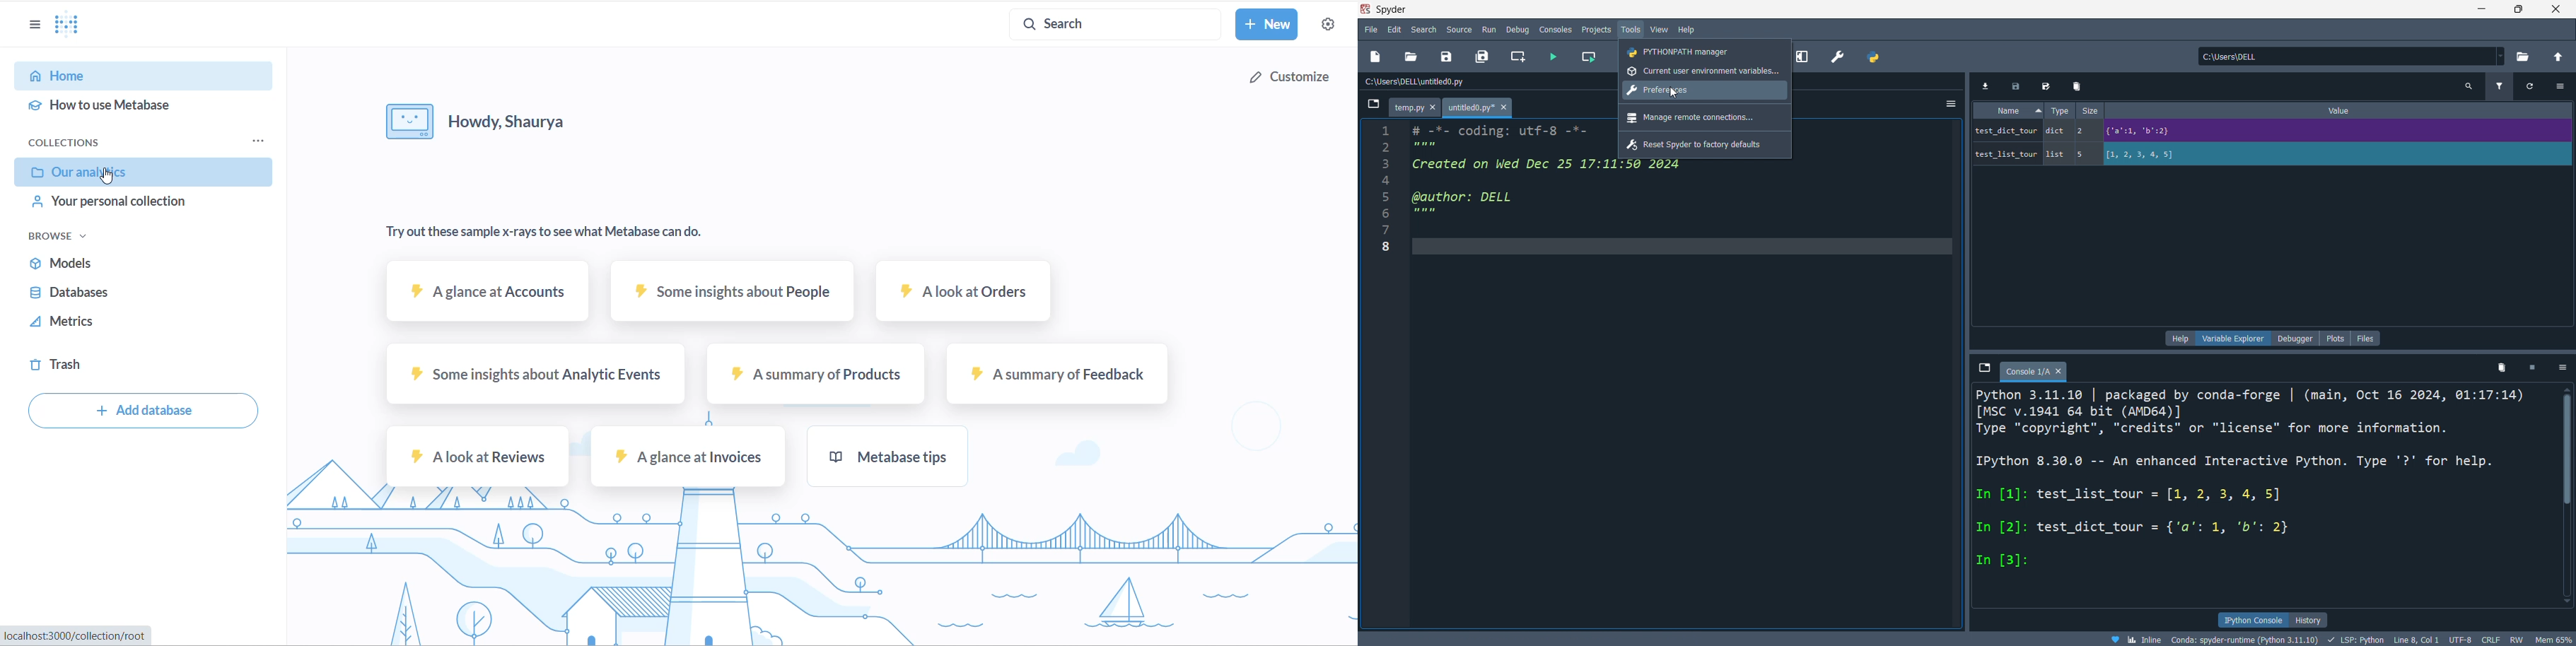  What do you see at coordinates (2520, 639) in the screenshot?
I see `RW` at bounding box center [2520, 639].